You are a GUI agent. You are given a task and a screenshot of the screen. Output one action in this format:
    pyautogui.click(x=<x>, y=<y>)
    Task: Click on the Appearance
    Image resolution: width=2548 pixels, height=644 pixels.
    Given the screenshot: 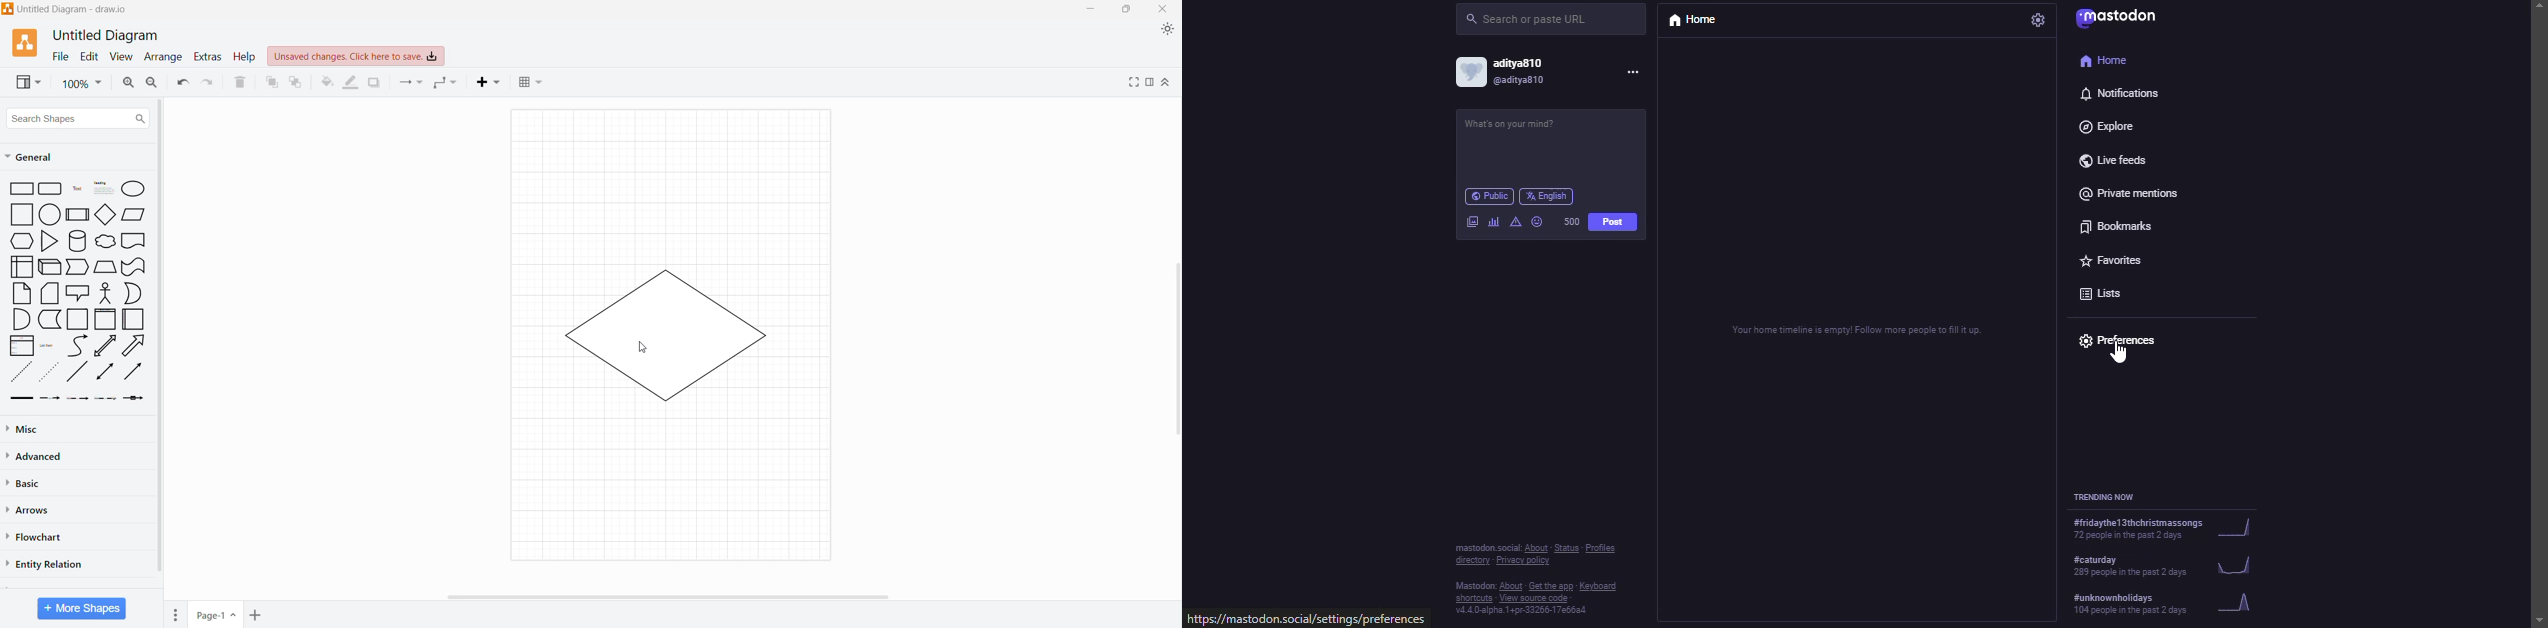 What is the action you would take?
    pyautogui.click(x=1170, y=31)
    